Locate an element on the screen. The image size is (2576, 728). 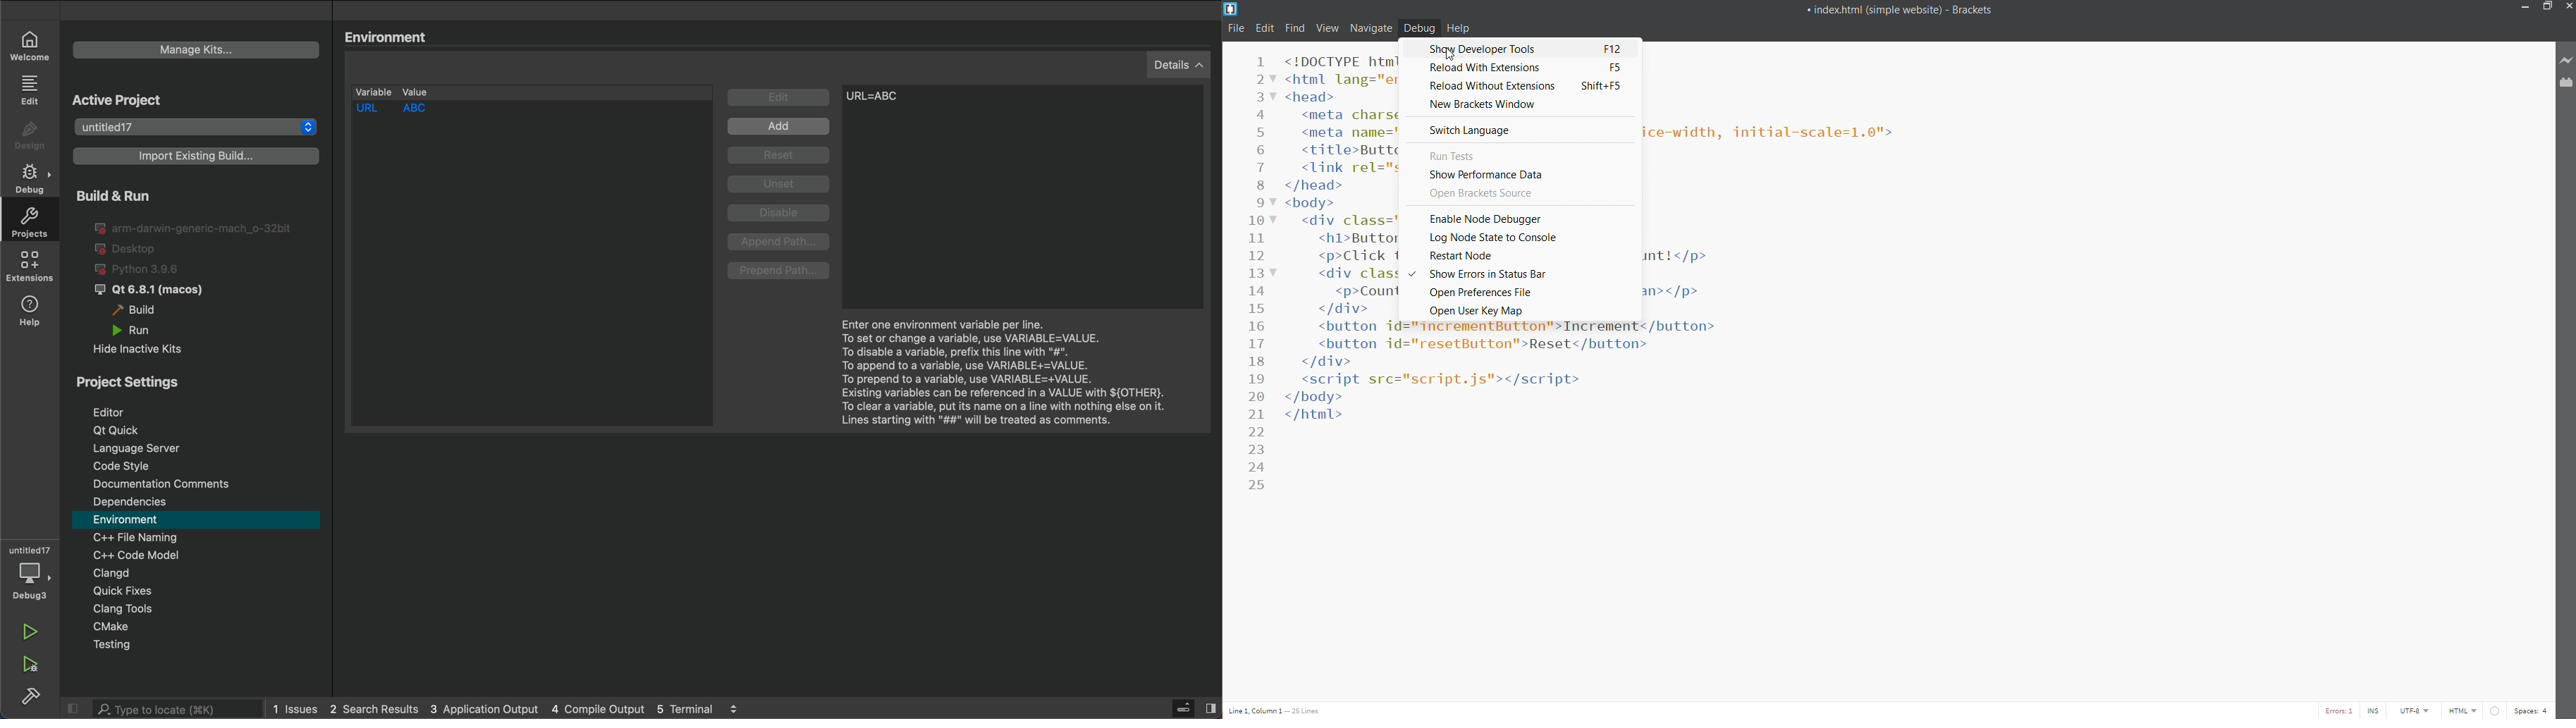
find is located at coordinates (1295, 28).